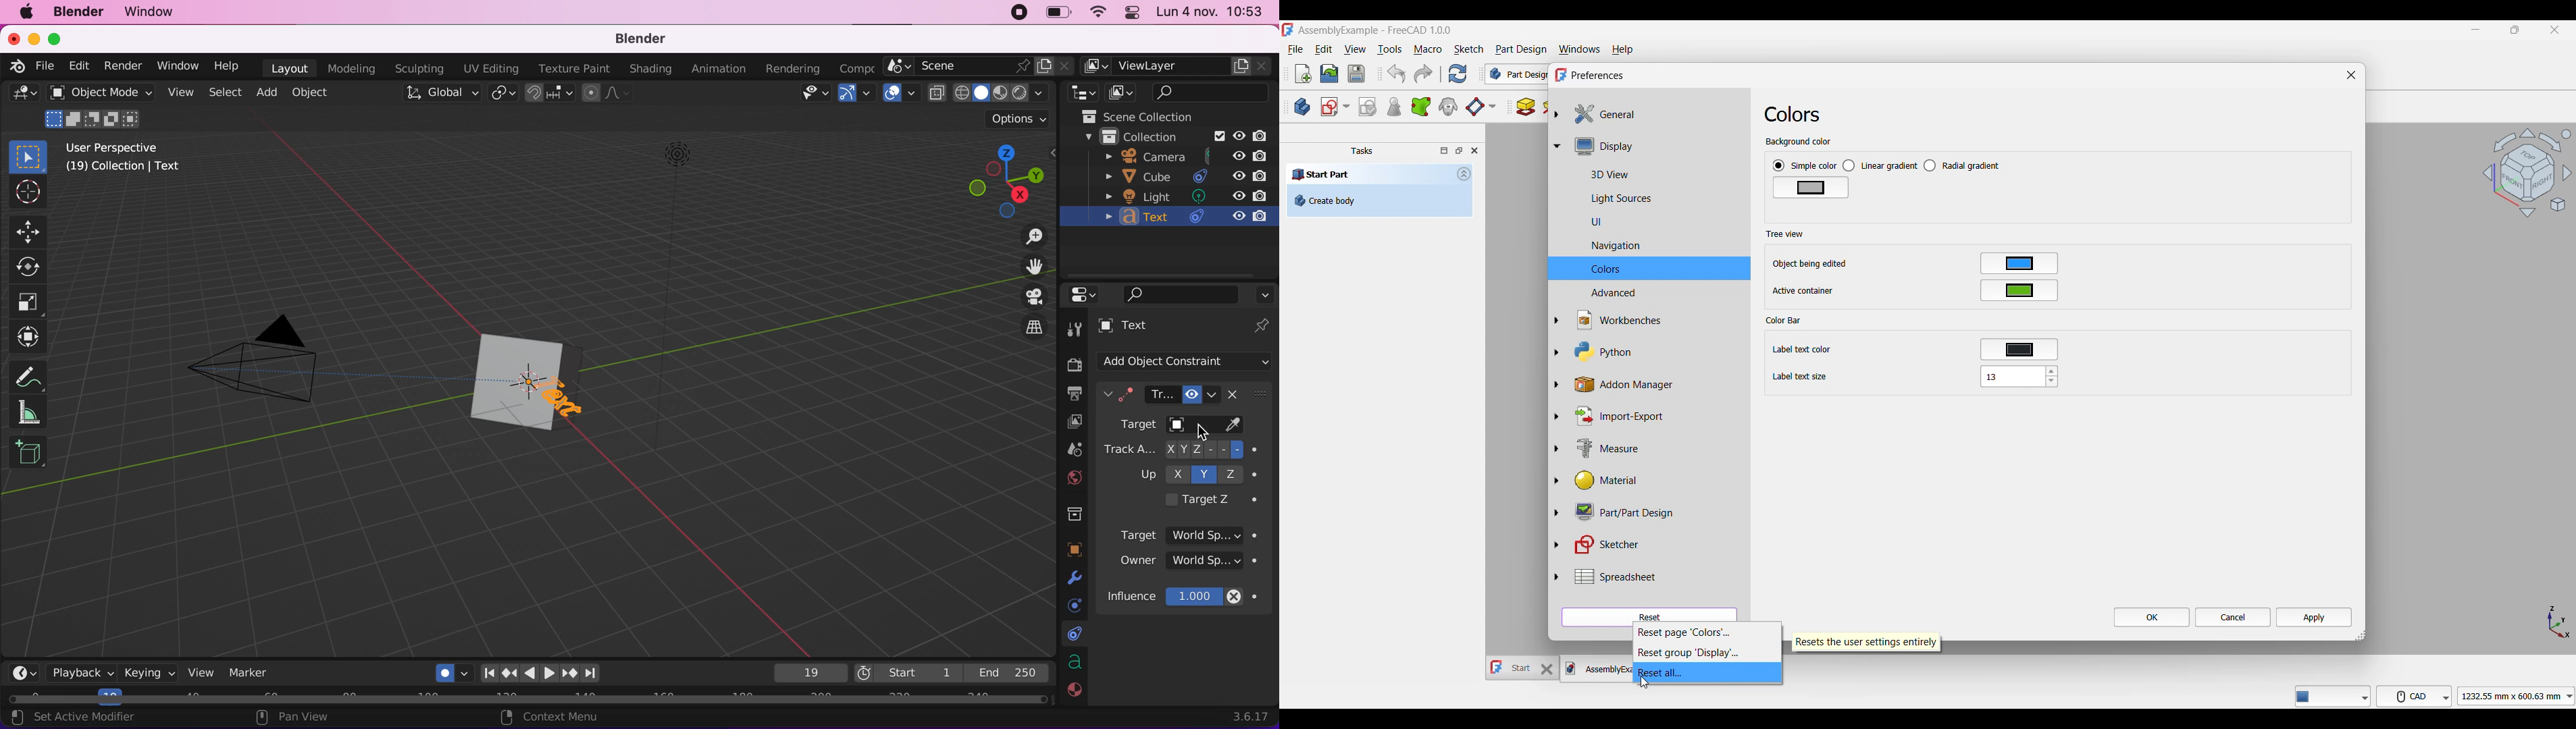 This screenshot has width=2576, height=756. Describe the element at coordinates (1600, 114) in the screenshot. I see `General settings` at that location.